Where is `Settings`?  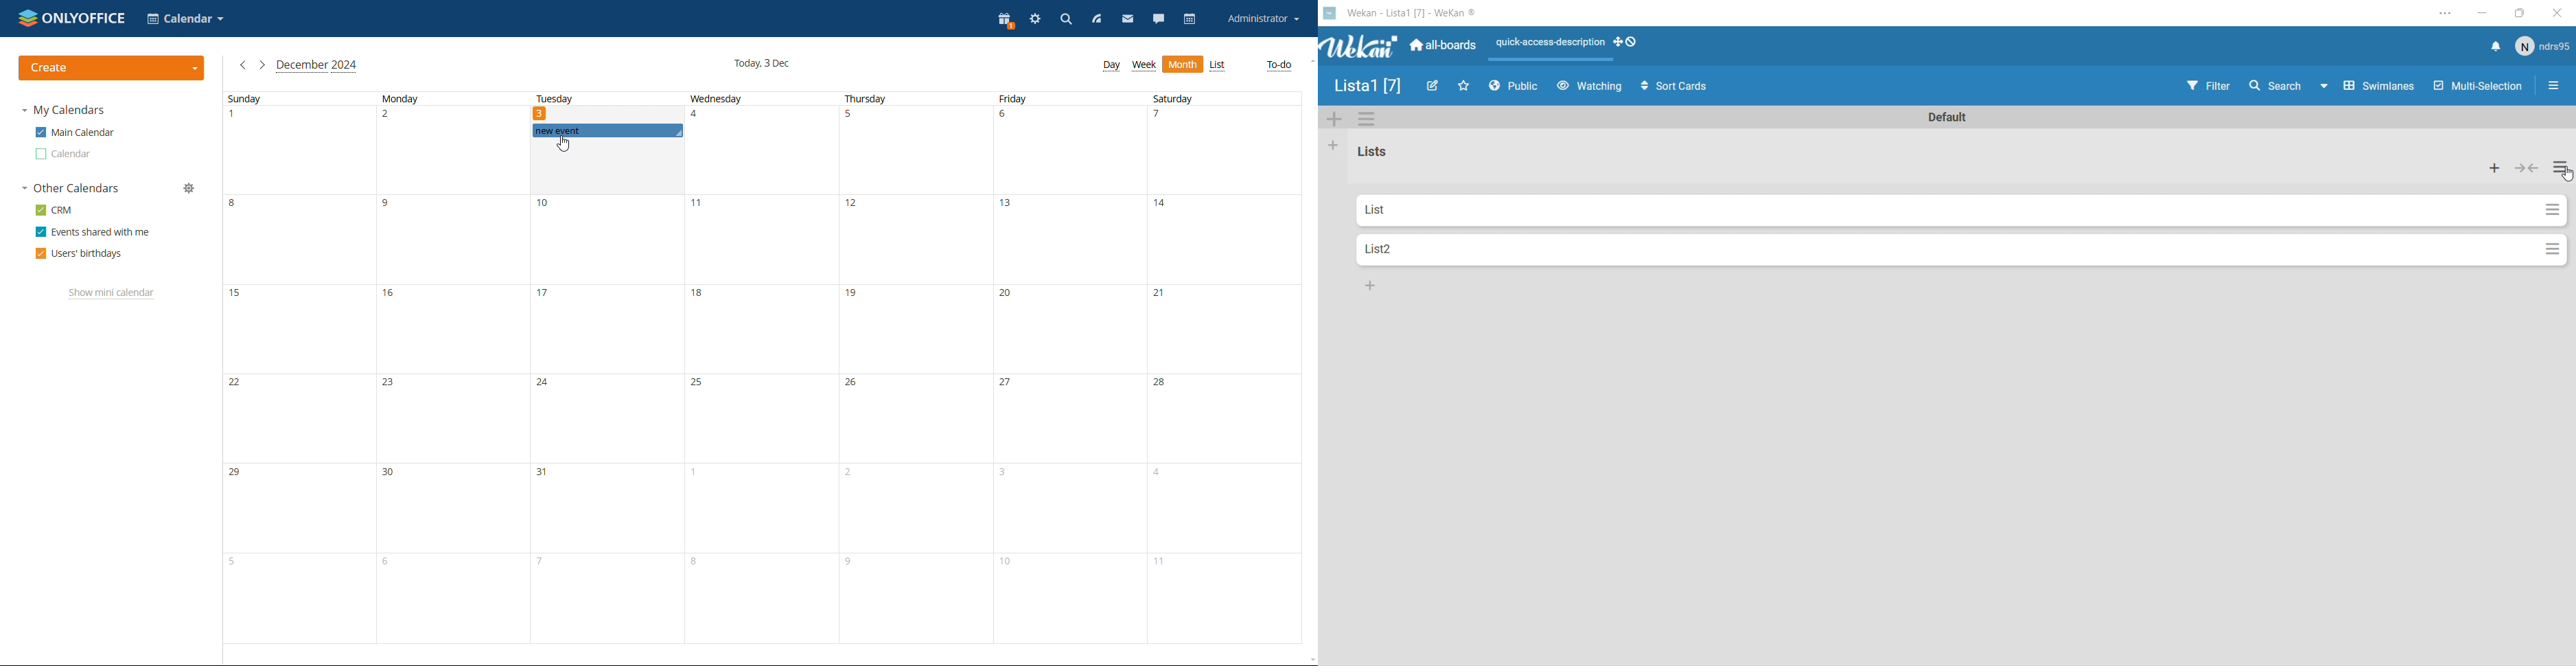
Settings is located at coordinates (2556, 85).